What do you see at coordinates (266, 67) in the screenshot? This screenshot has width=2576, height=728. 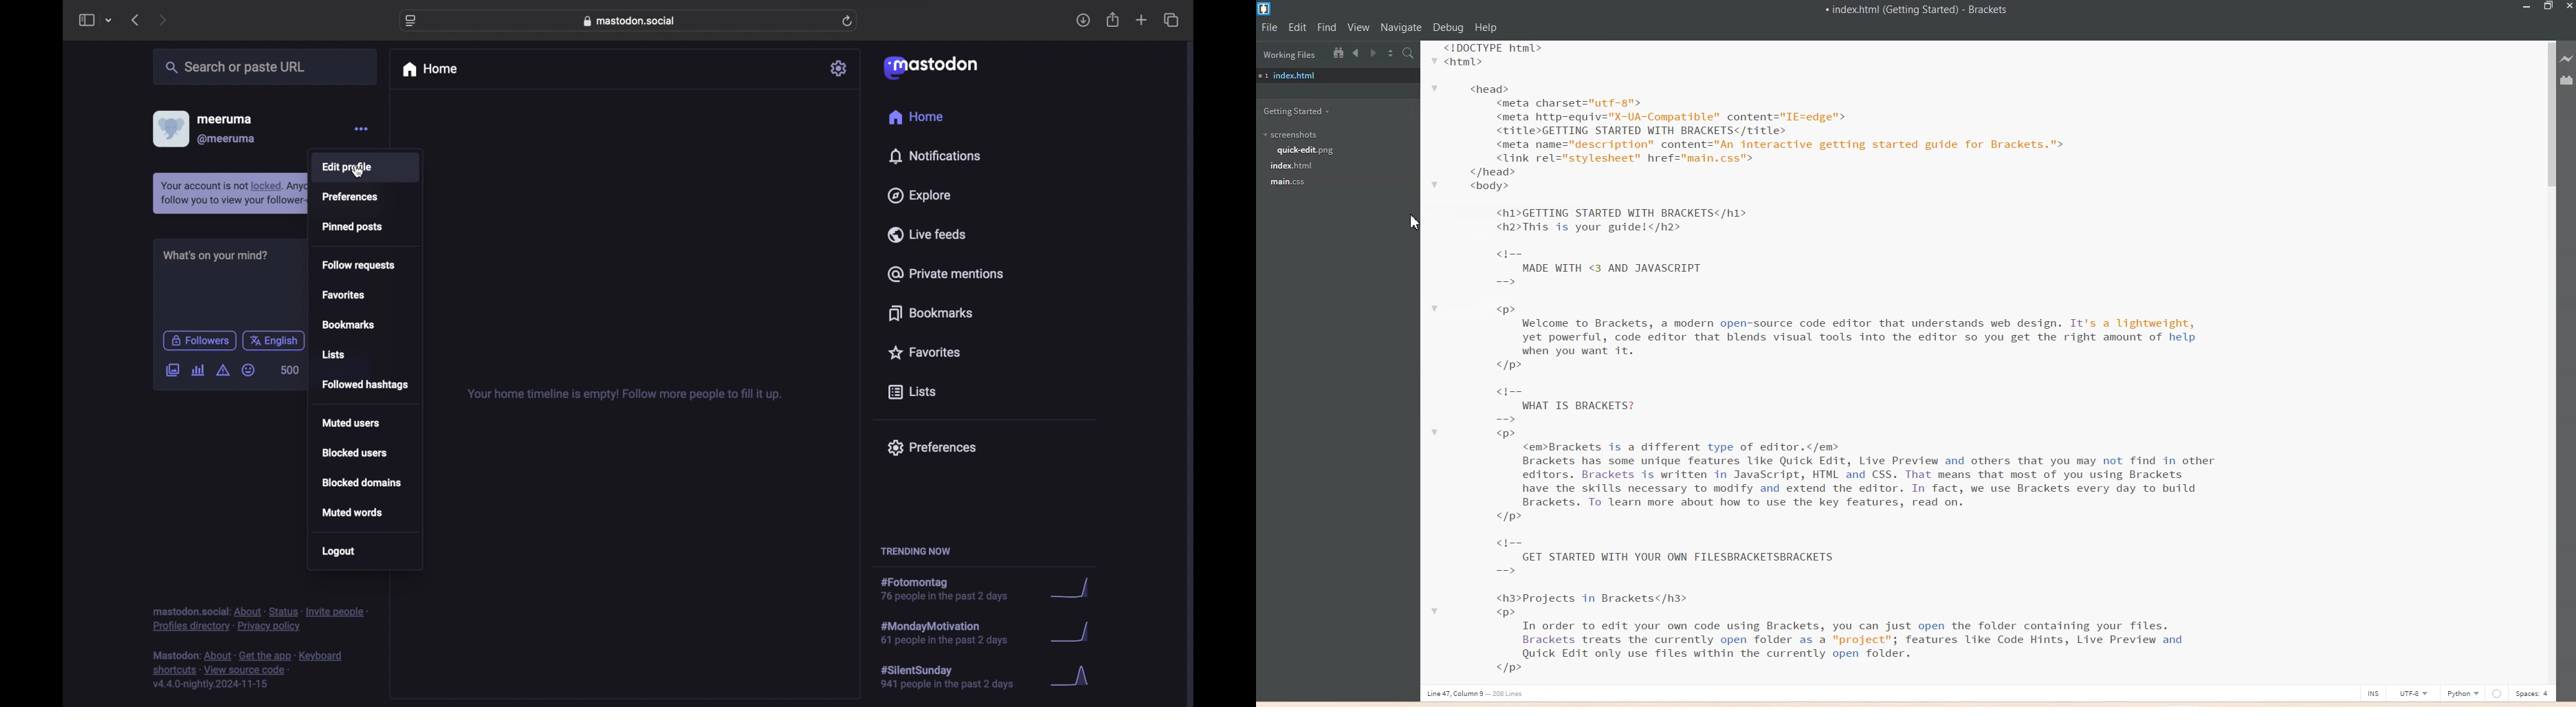 I see `search or paste url` at bounding box center [266, 67].